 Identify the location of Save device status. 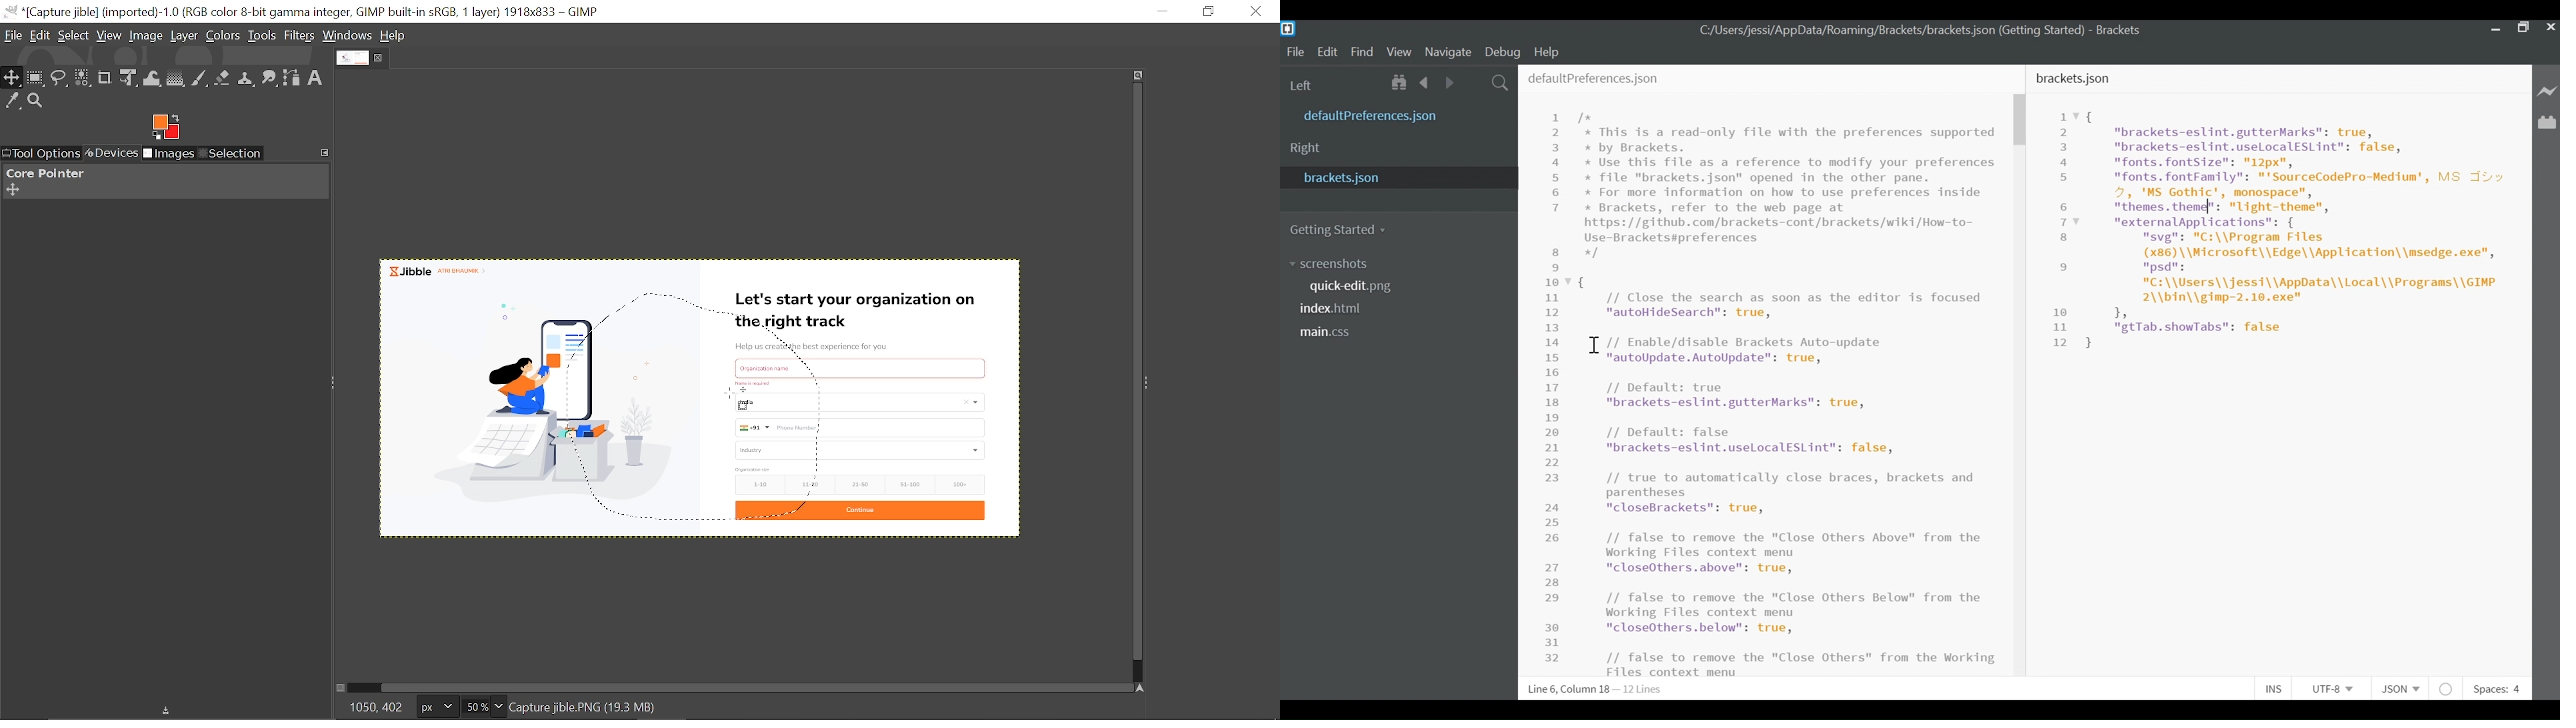
(170, 712).